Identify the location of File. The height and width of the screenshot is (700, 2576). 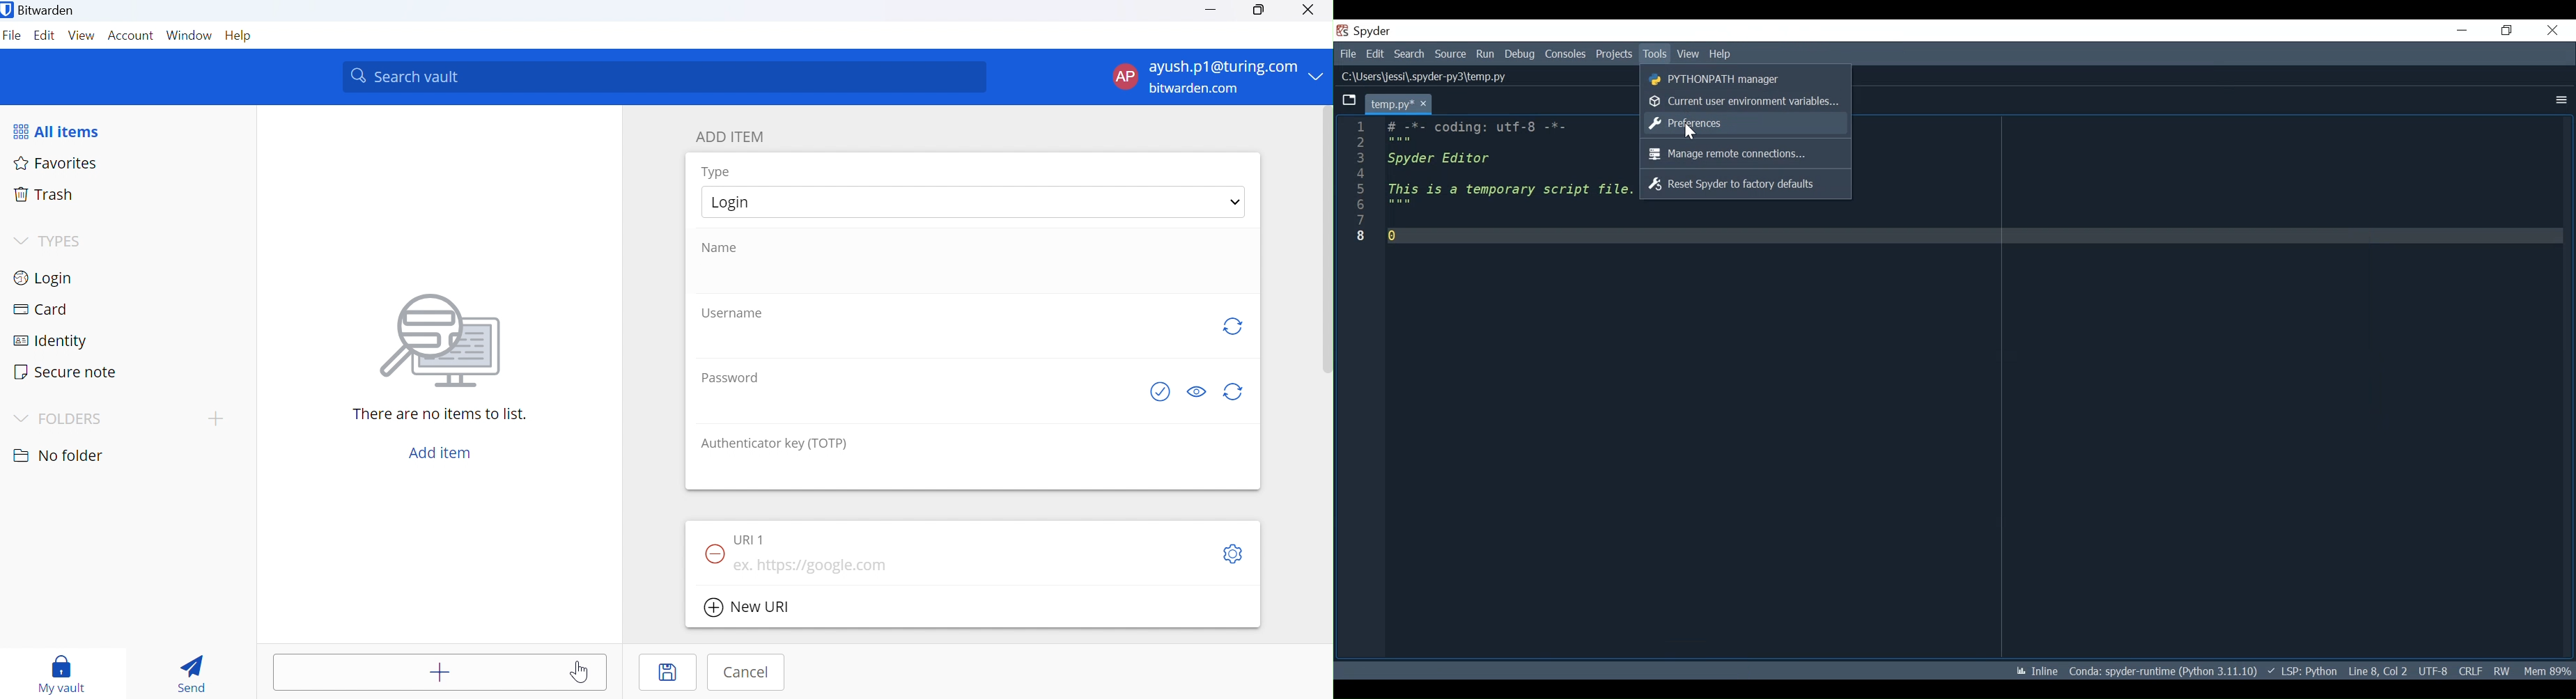
(1348, 54).